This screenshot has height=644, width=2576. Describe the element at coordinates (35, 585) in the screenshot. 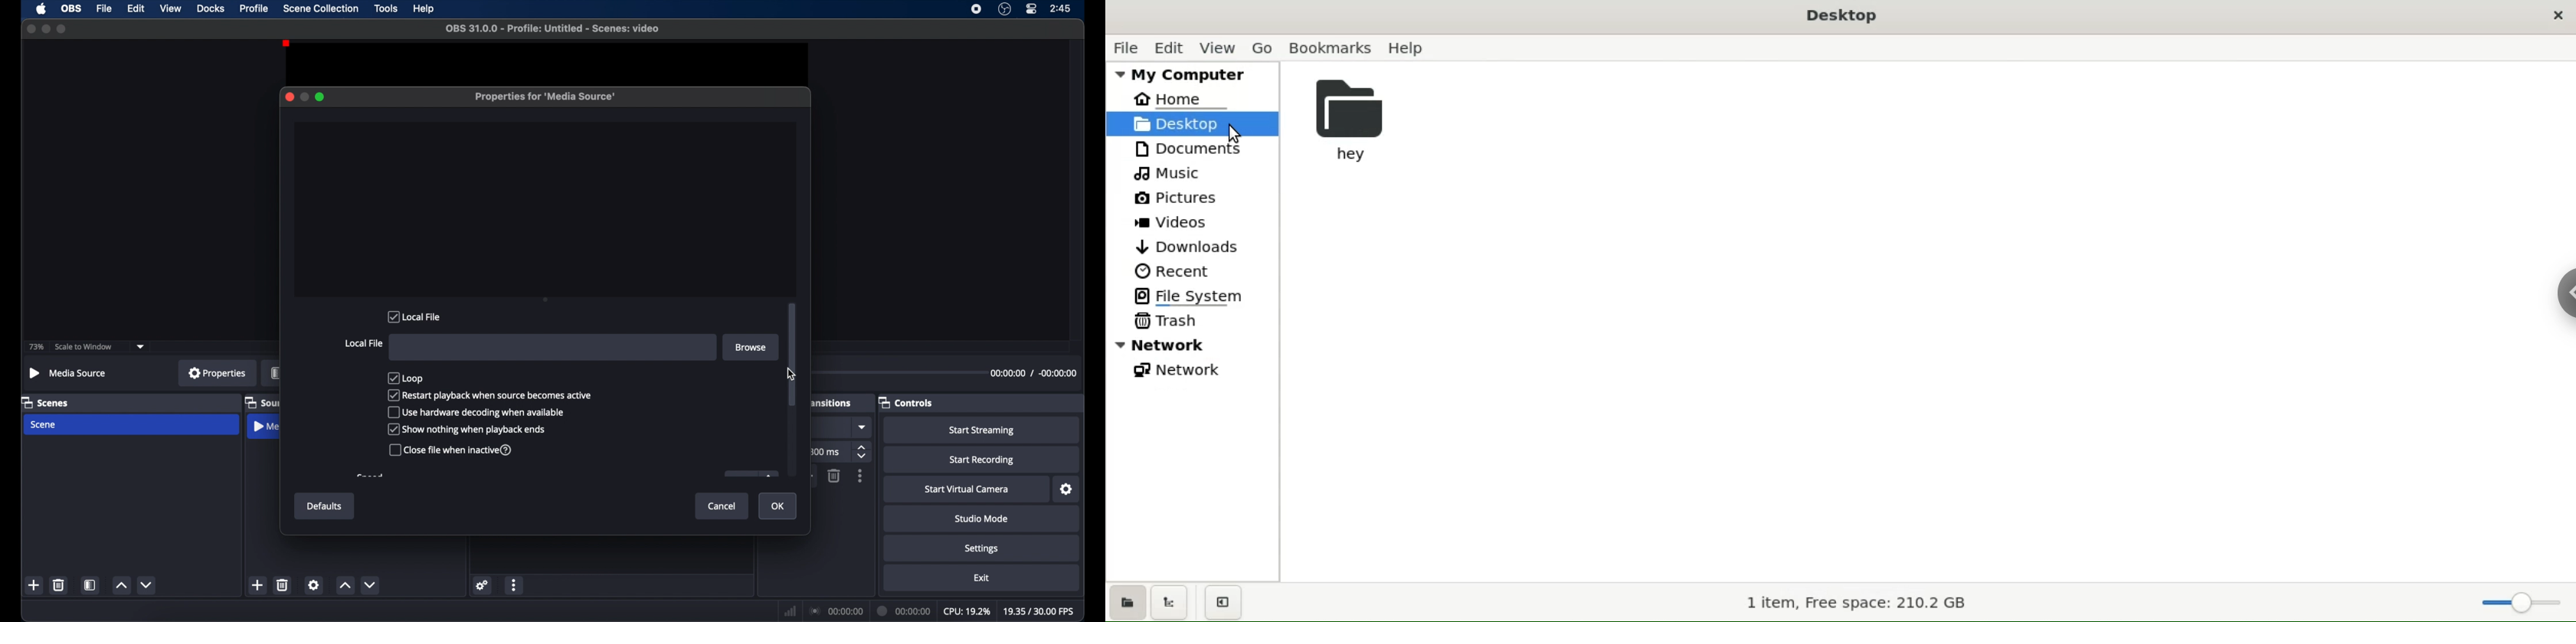

I see `add` at that location.